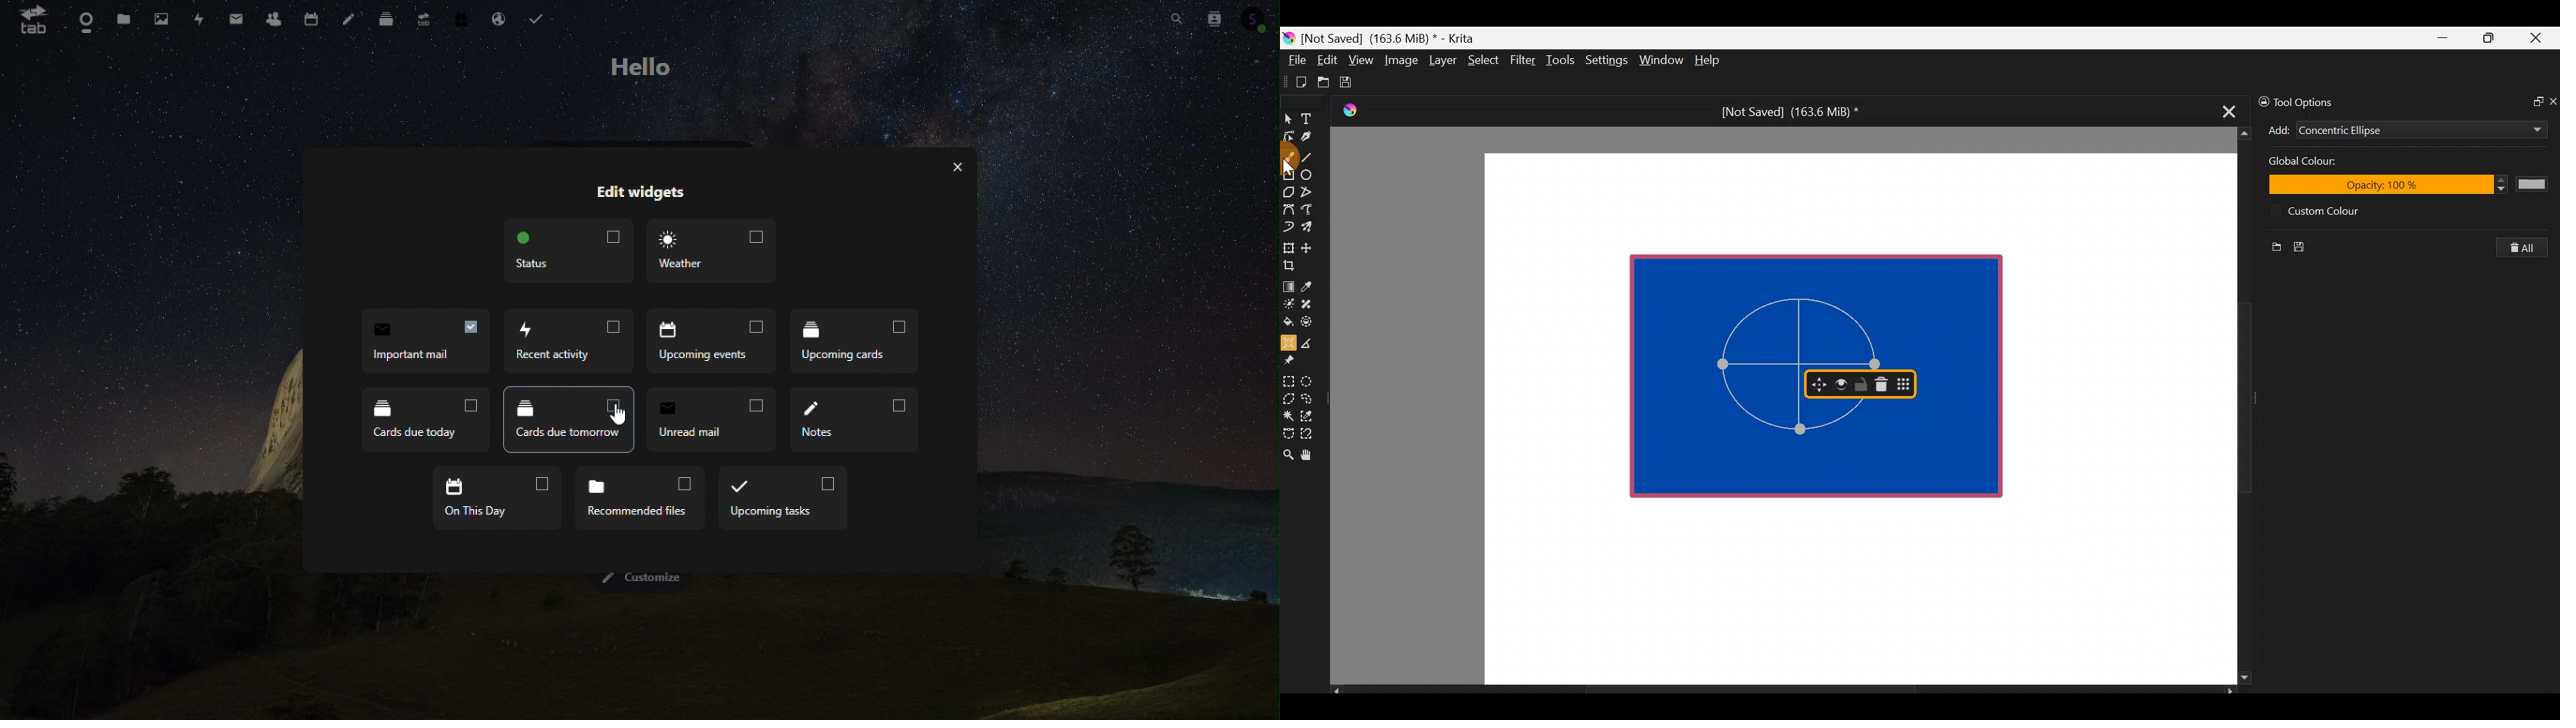 The height and width of the screenshot is (728, 2576). Describe the element at coordinates (2488, 37) in the screenshot. I see `Maximize` at that location.